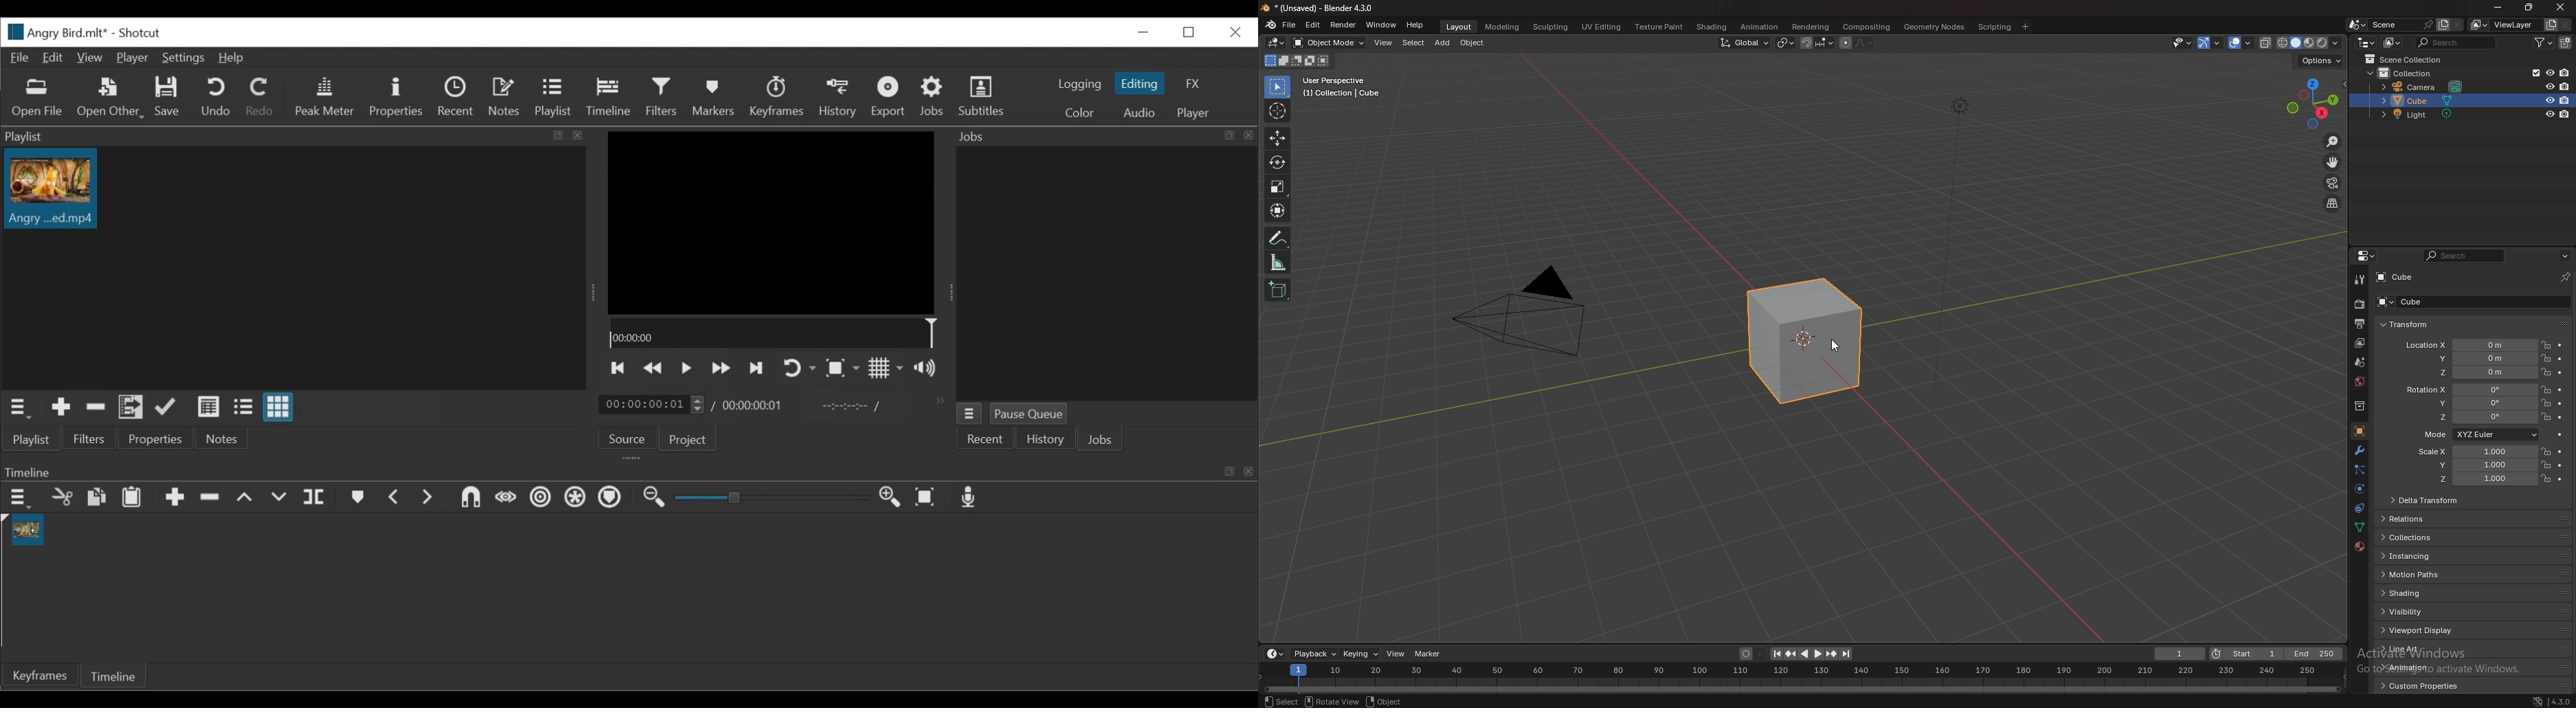 This screenshot has width=2576, height=728. Describe the element at coordinates (2408, 73) in the screenshot. I see `collection` at that location.